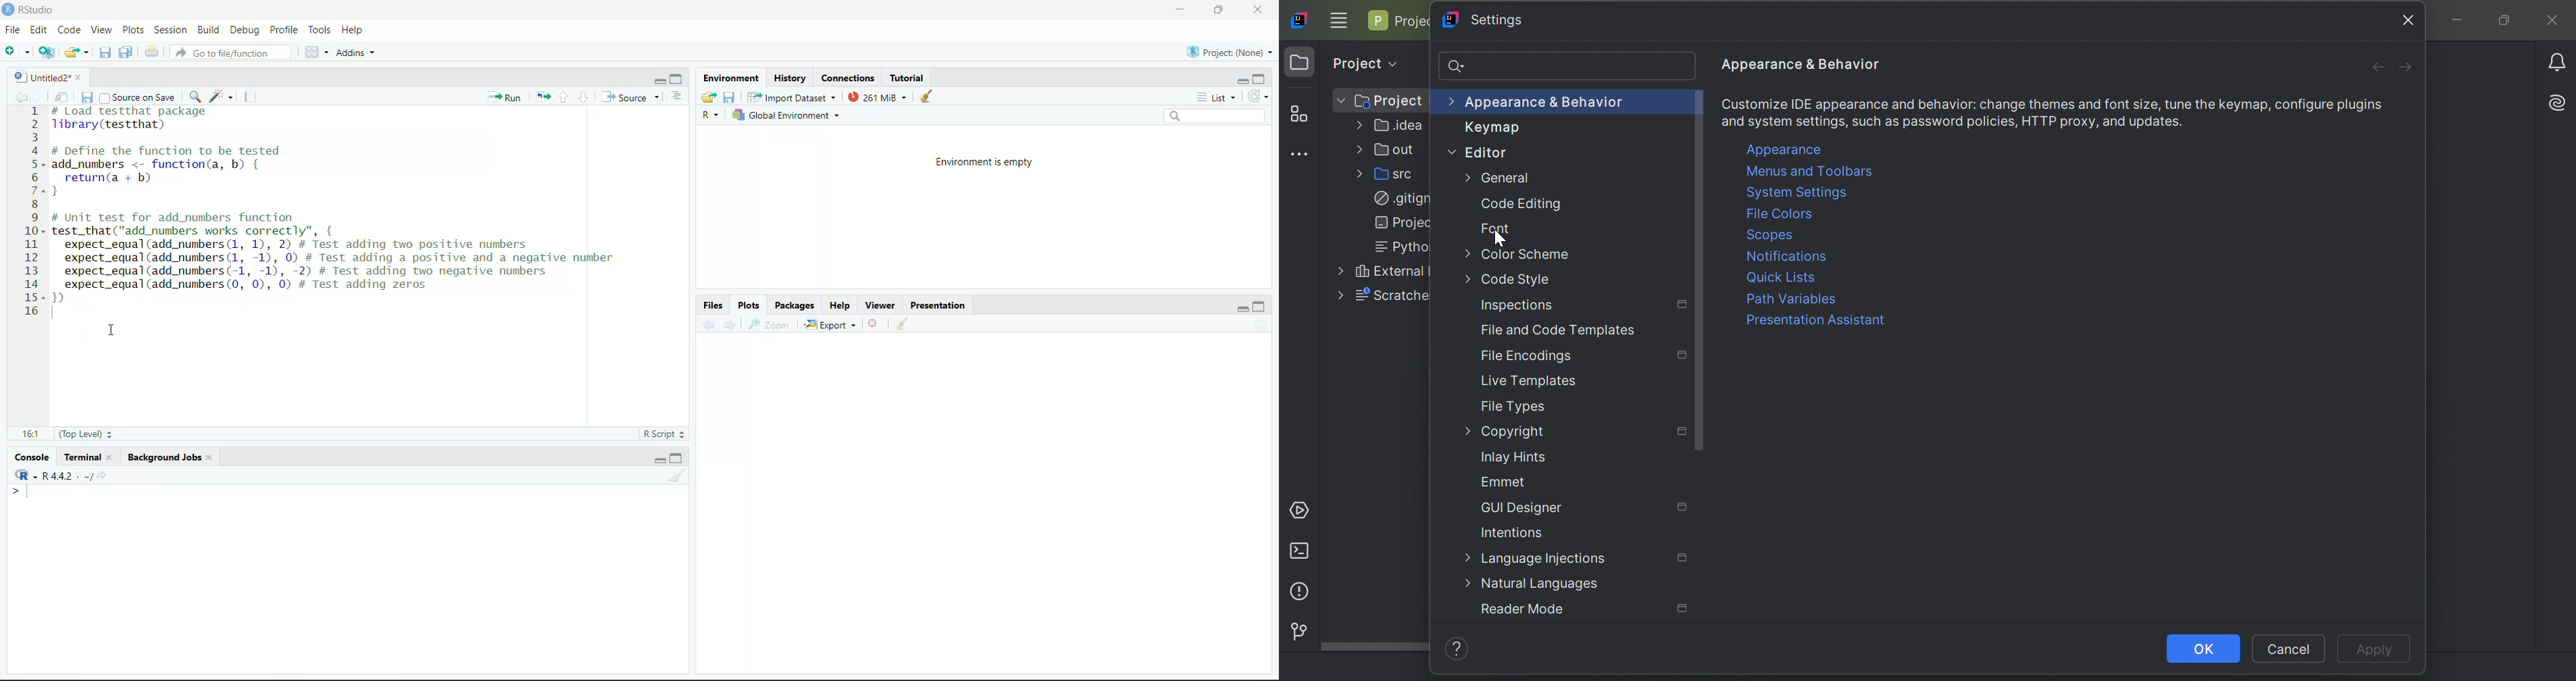 The height and width of the screenshot is (700, 2576). What do you see at coordinates (1515, 457) in the screenshot?
I see `Inlay hints` at bounding box center [1515, 457].